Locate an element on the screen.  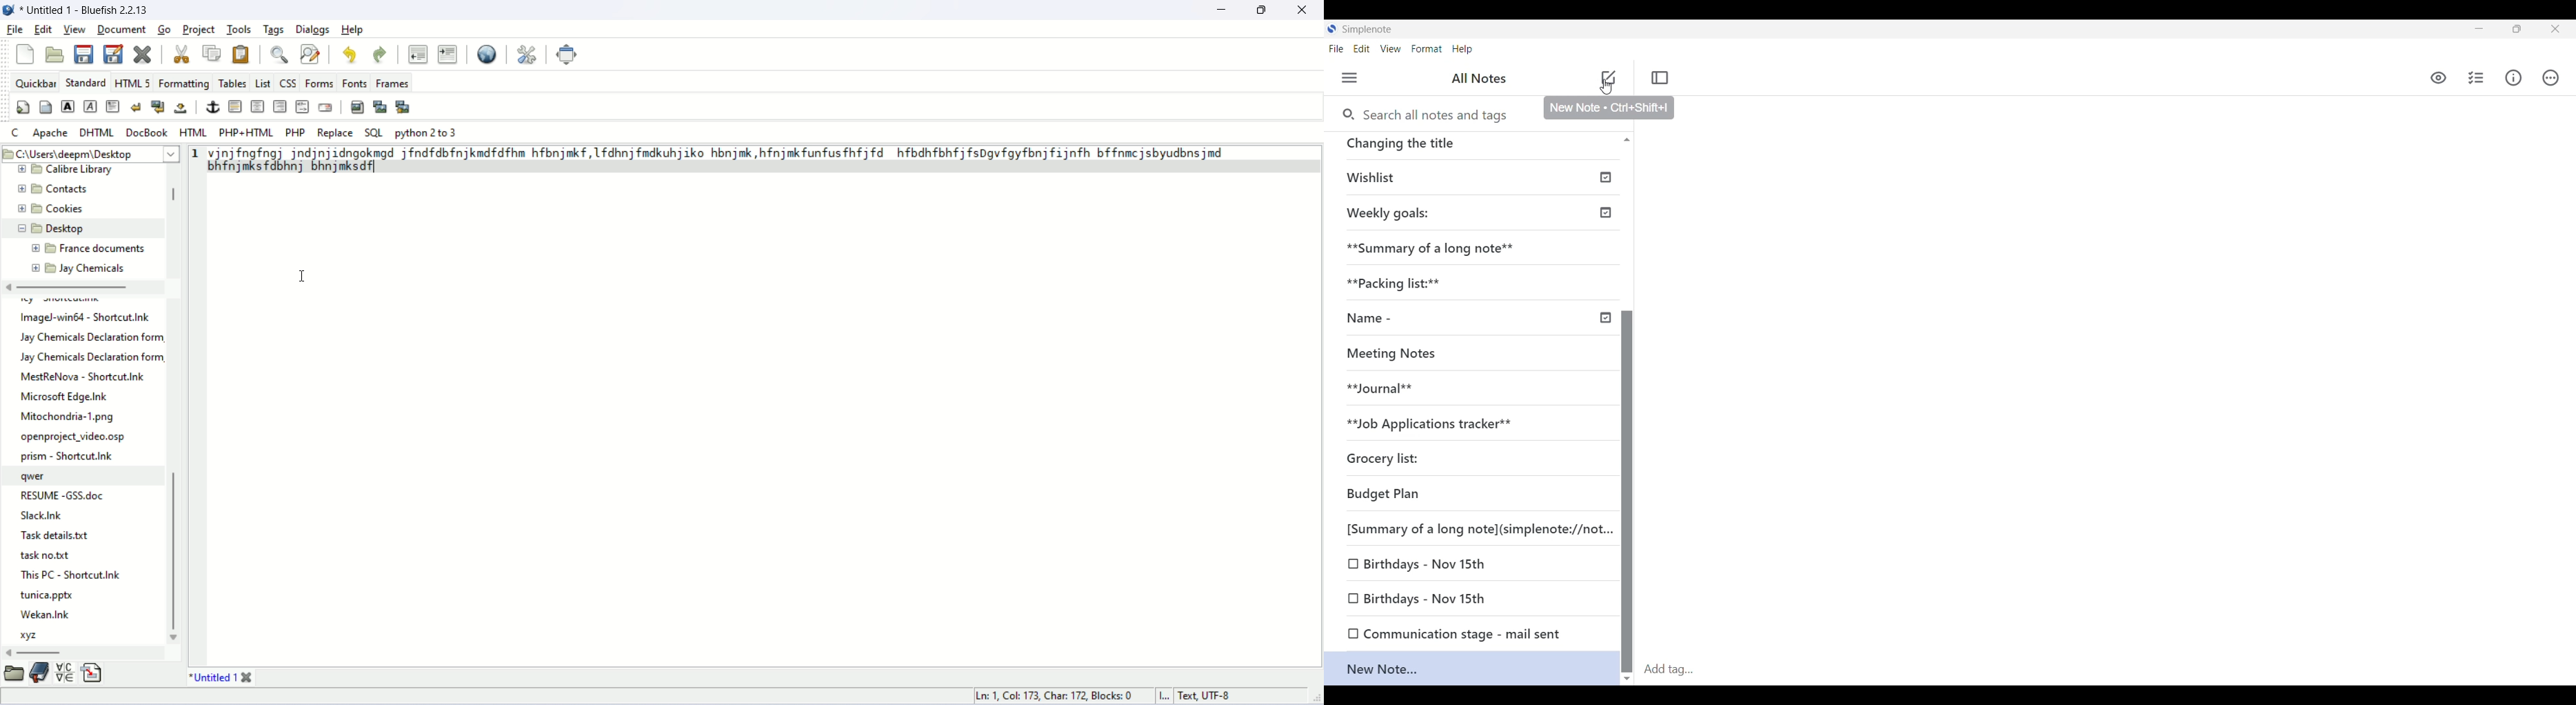
note editor pane is located at coordinates (2128, 372).